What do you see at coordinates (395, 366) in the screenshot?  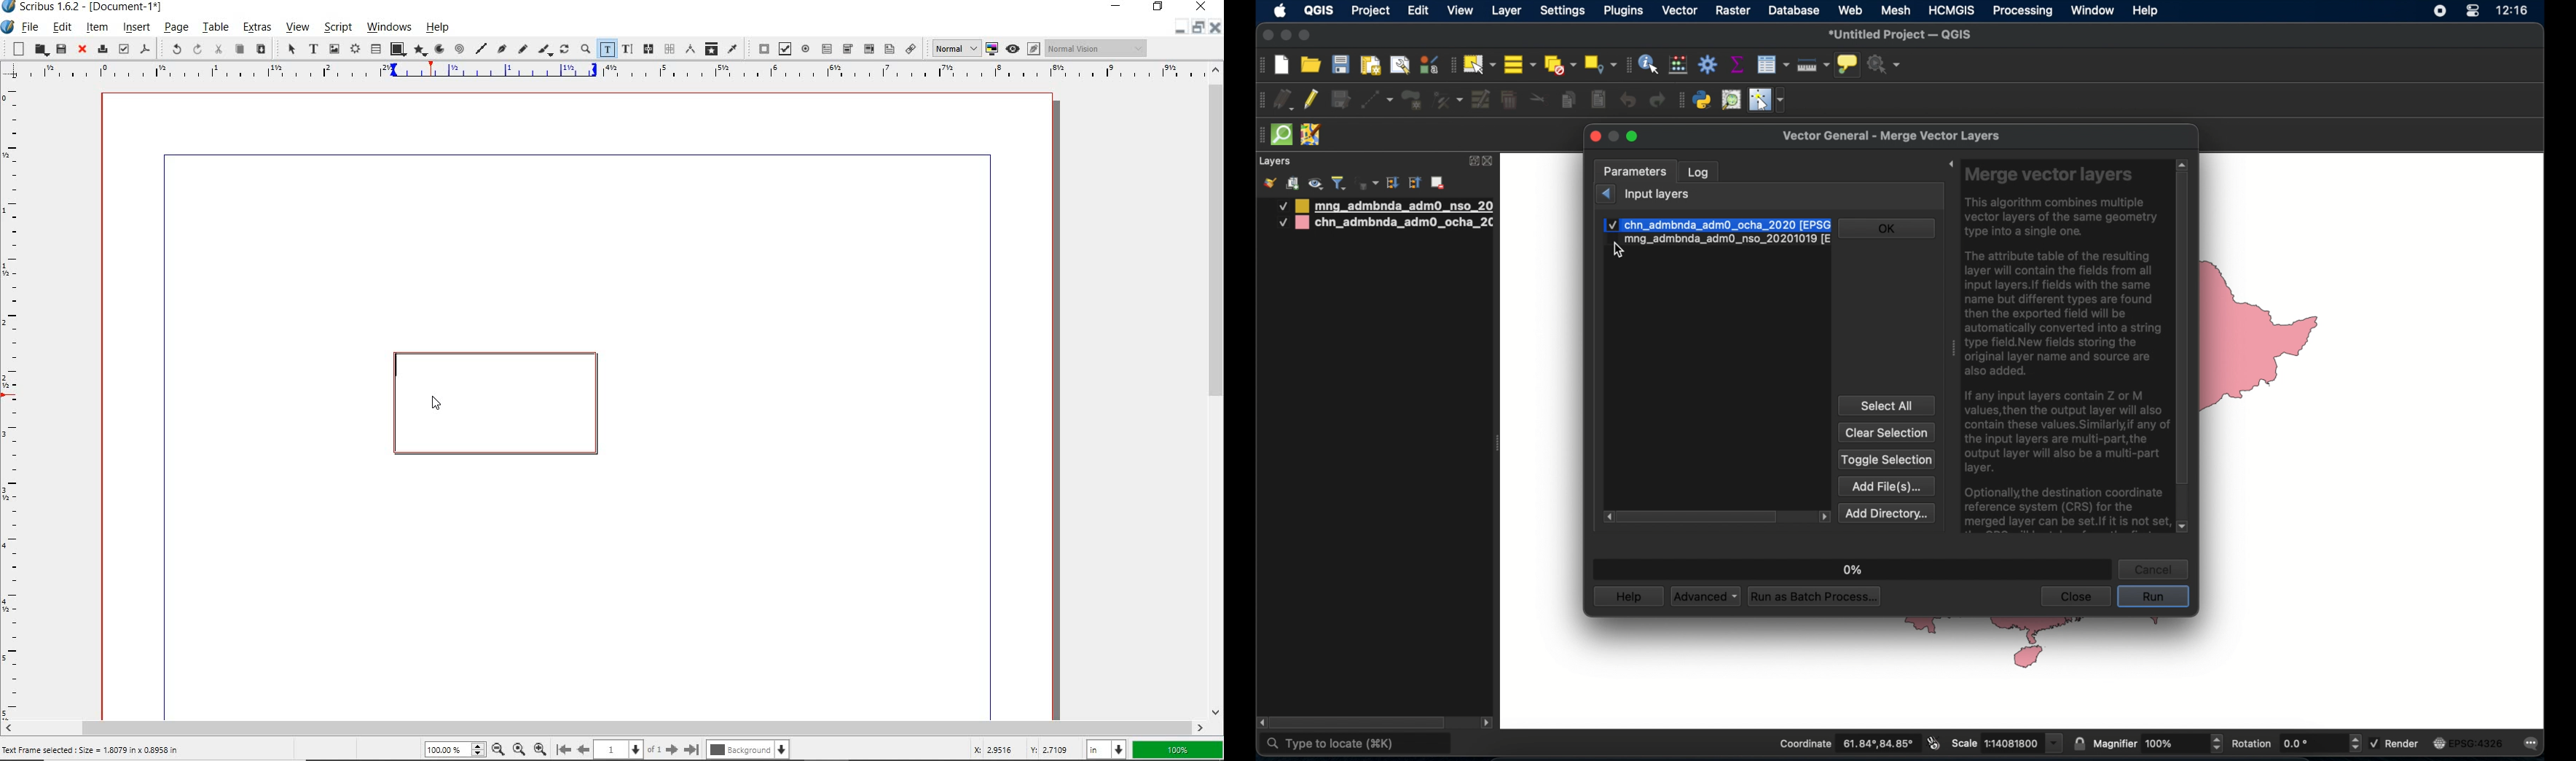 I see `editor` at bounding box center [395, 366].